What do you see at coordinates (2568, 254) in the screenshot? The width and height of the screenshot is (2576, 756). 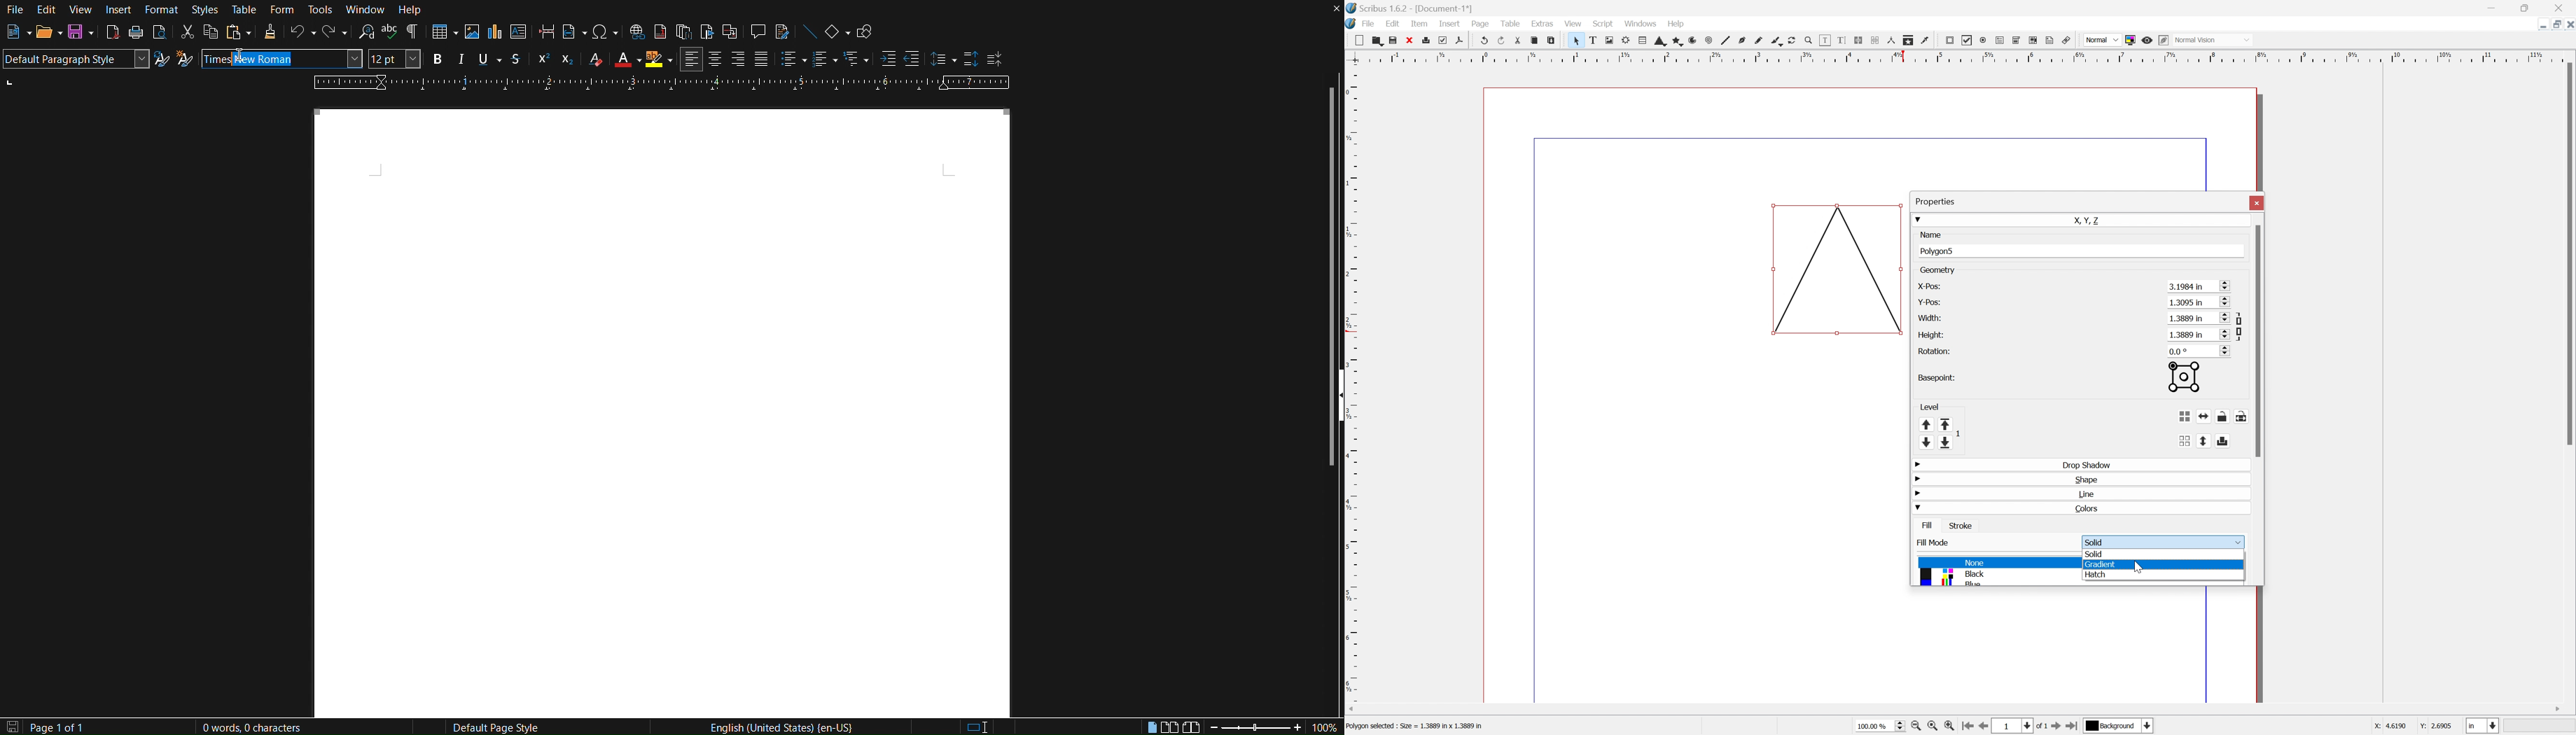 I see `Scroll Bar` at bounding box center [2568, 254].